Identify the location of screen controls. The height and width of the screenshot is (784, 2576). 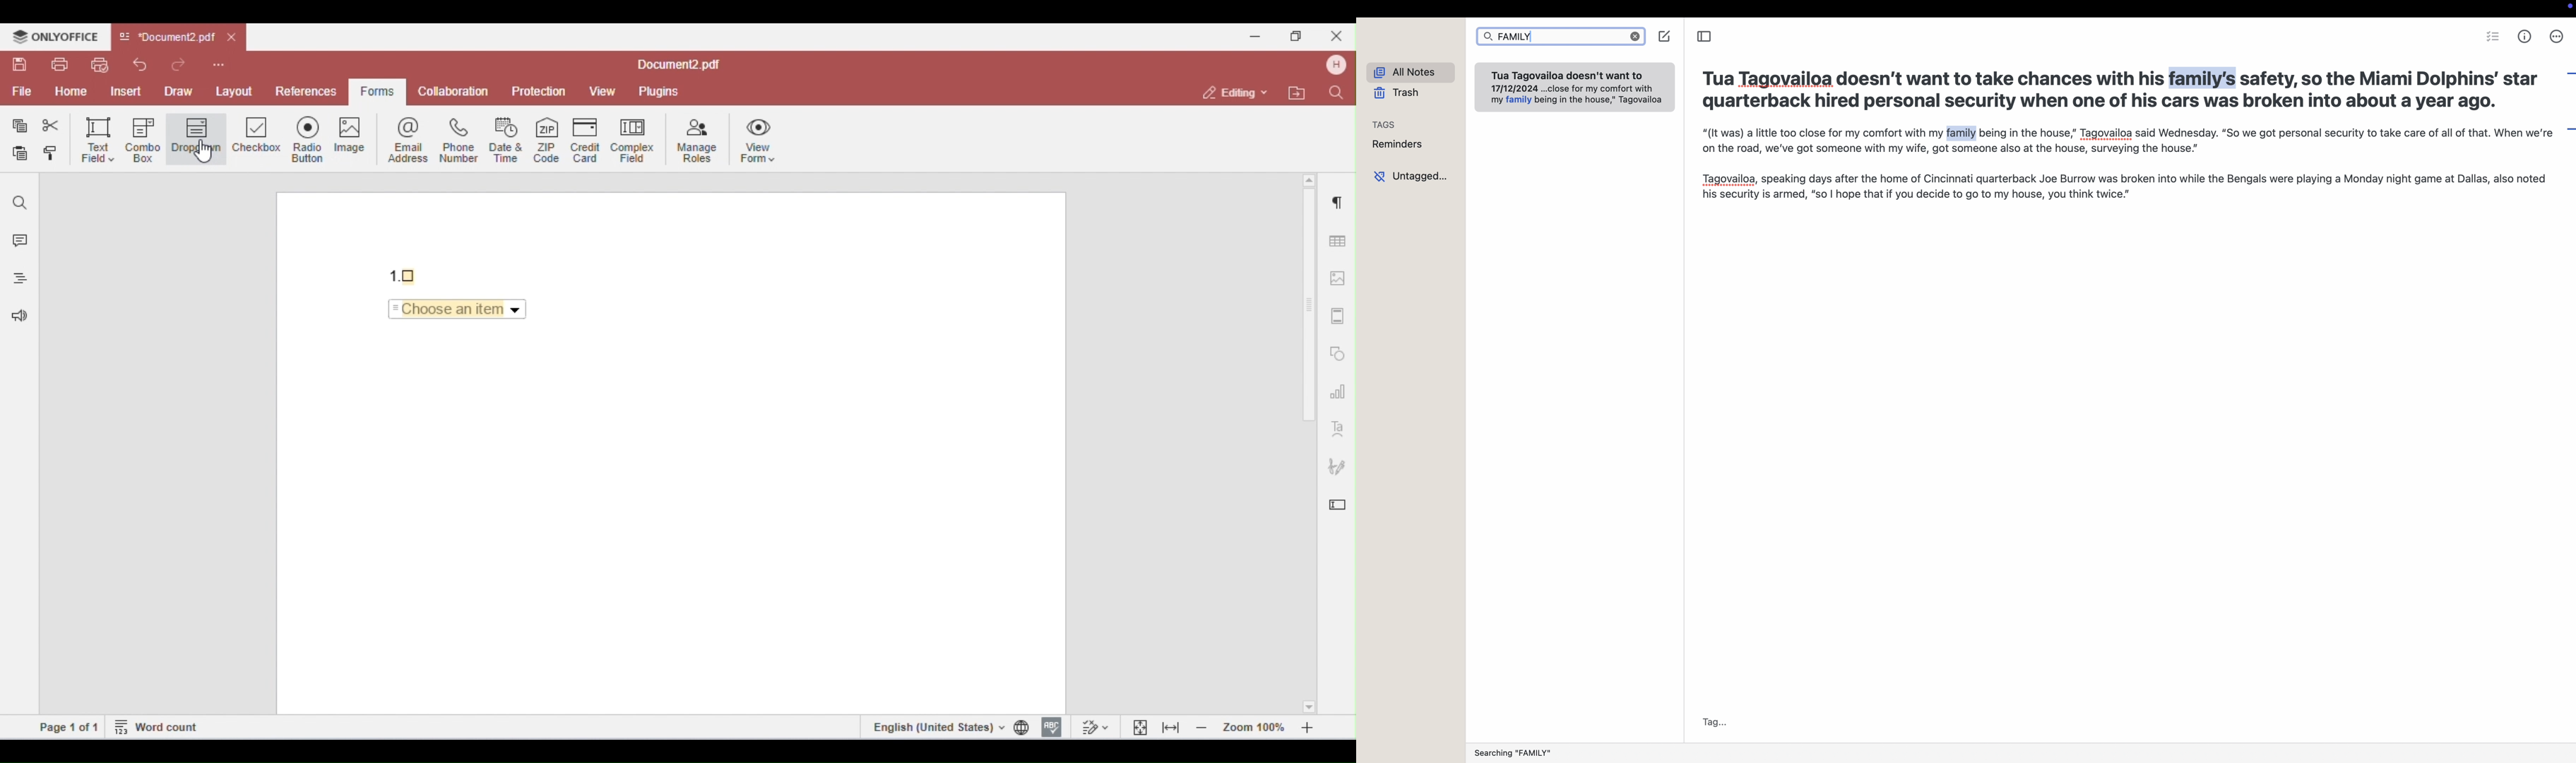
(2568, 9).